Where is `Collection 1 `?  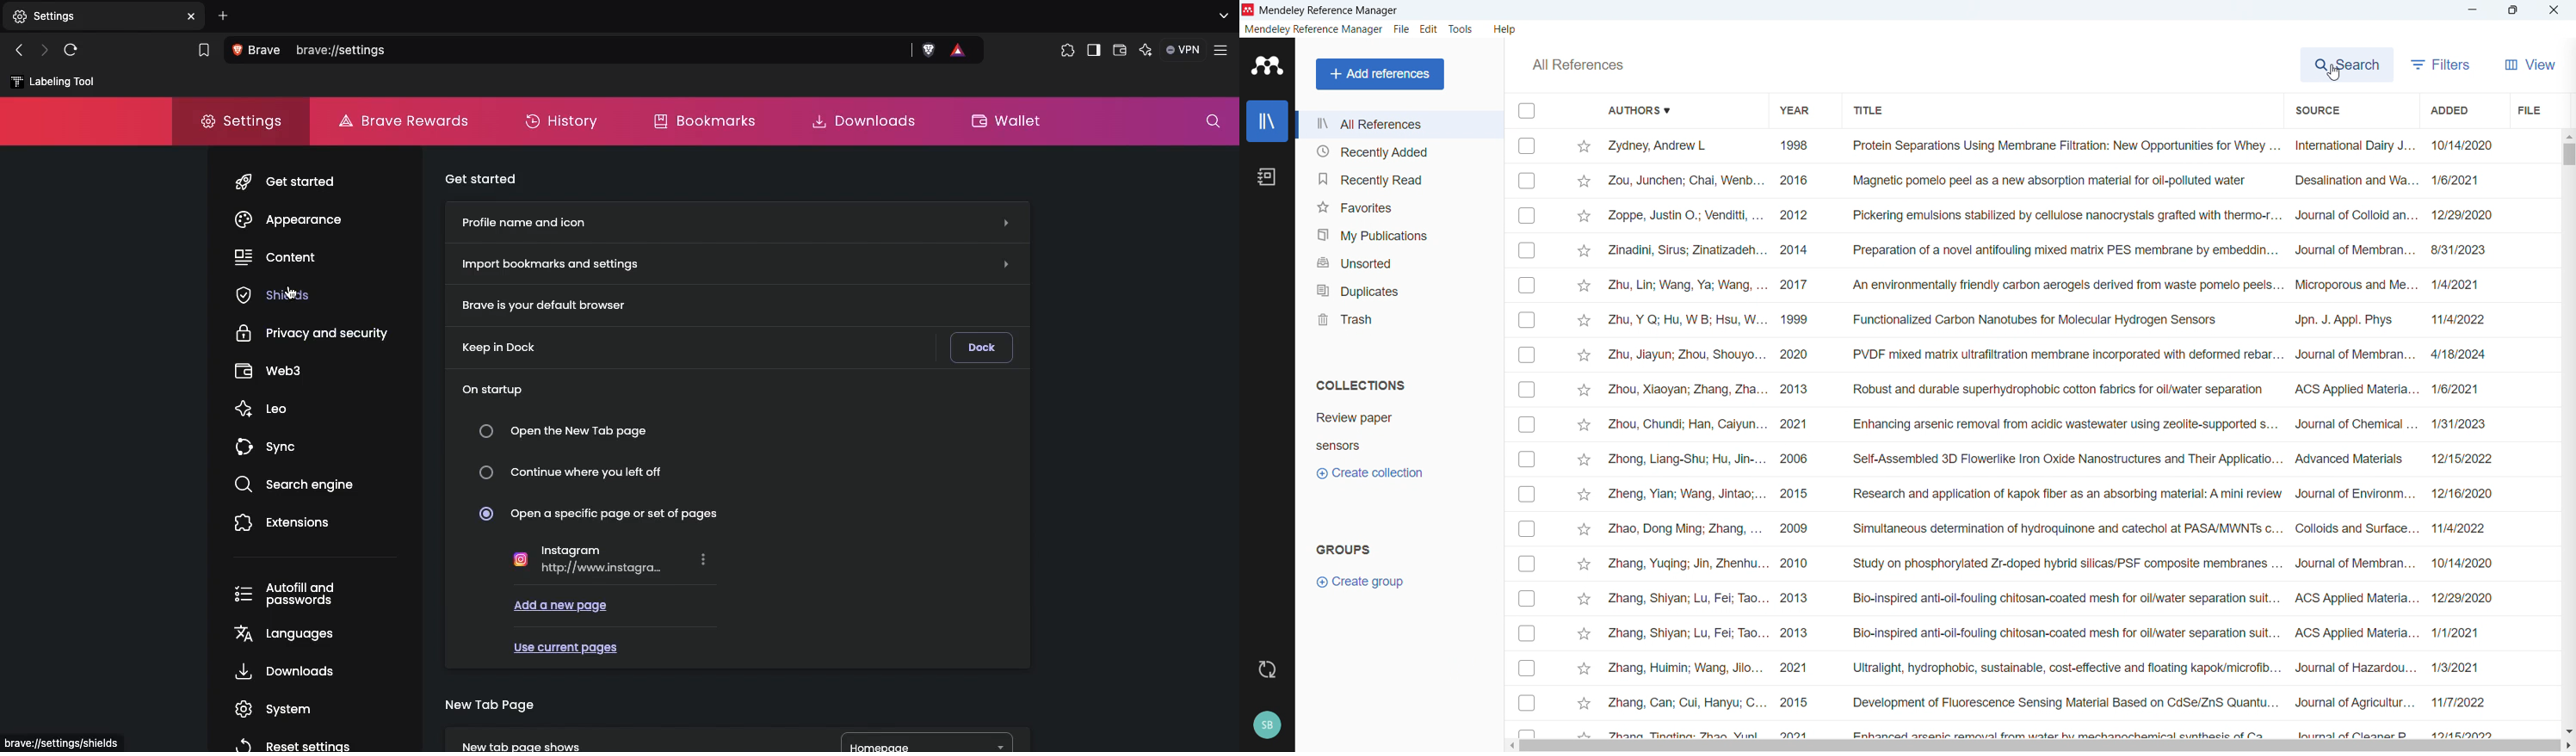 Collection 1  is located at coordinates (1354, 417).